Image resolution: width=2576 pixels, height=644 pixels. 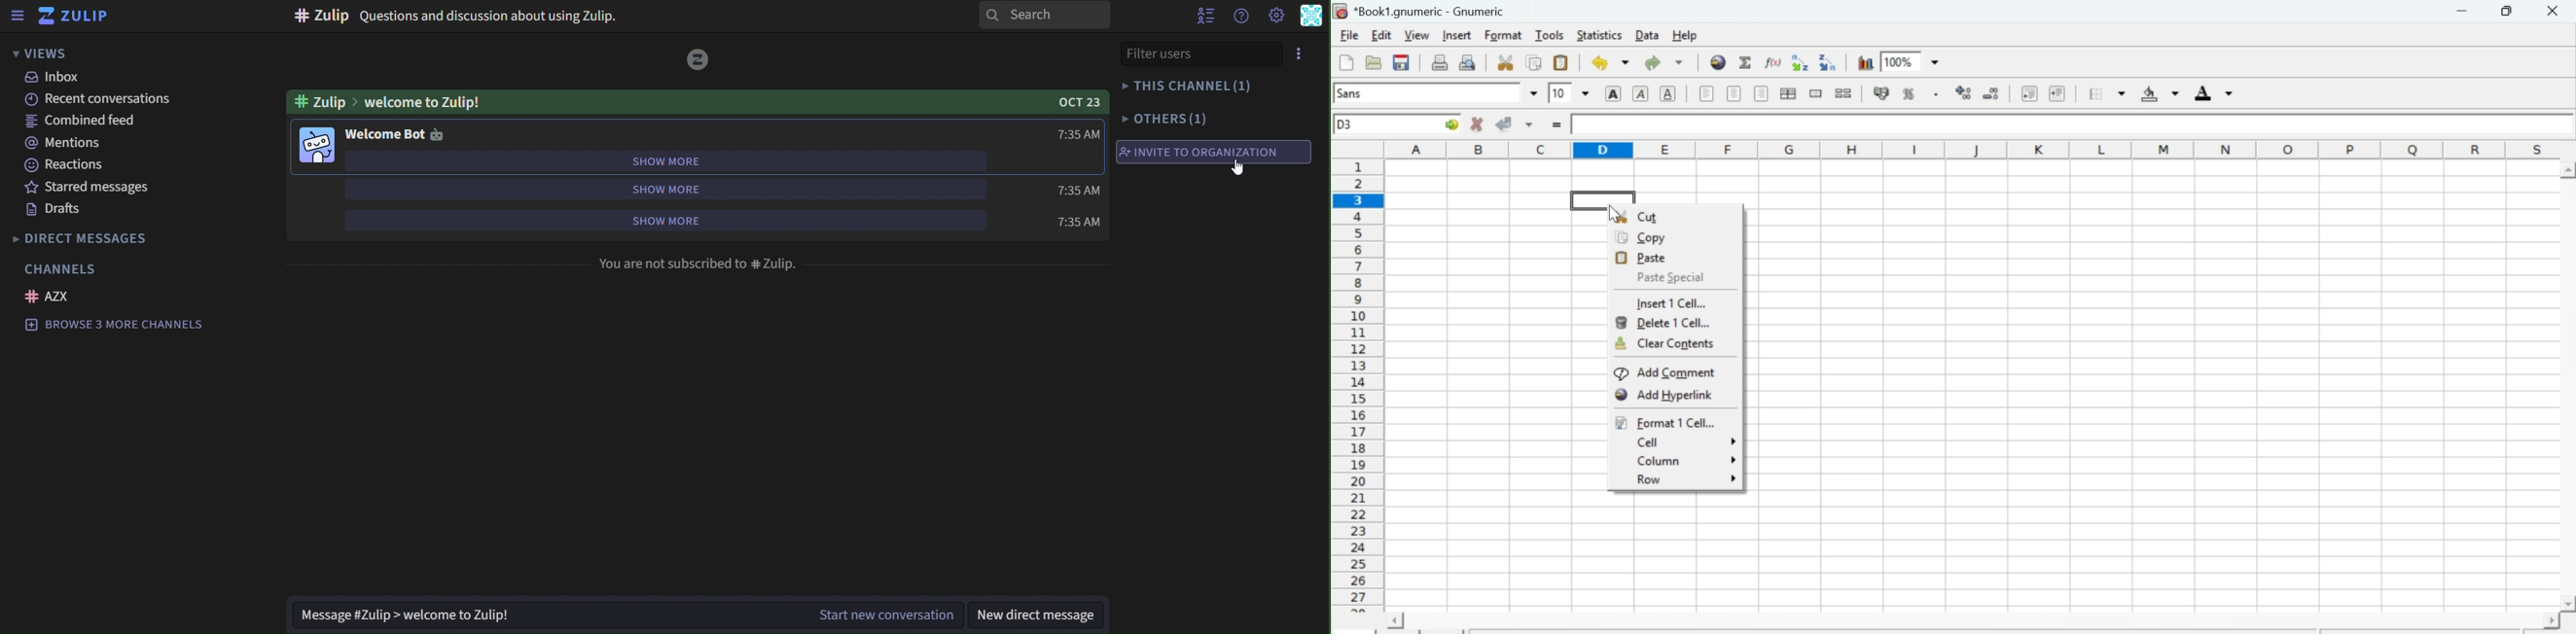 What do you see at coordinates (1311, 17) in the screenshot?
I see `personal menu` at bounding box center [1311, 17].